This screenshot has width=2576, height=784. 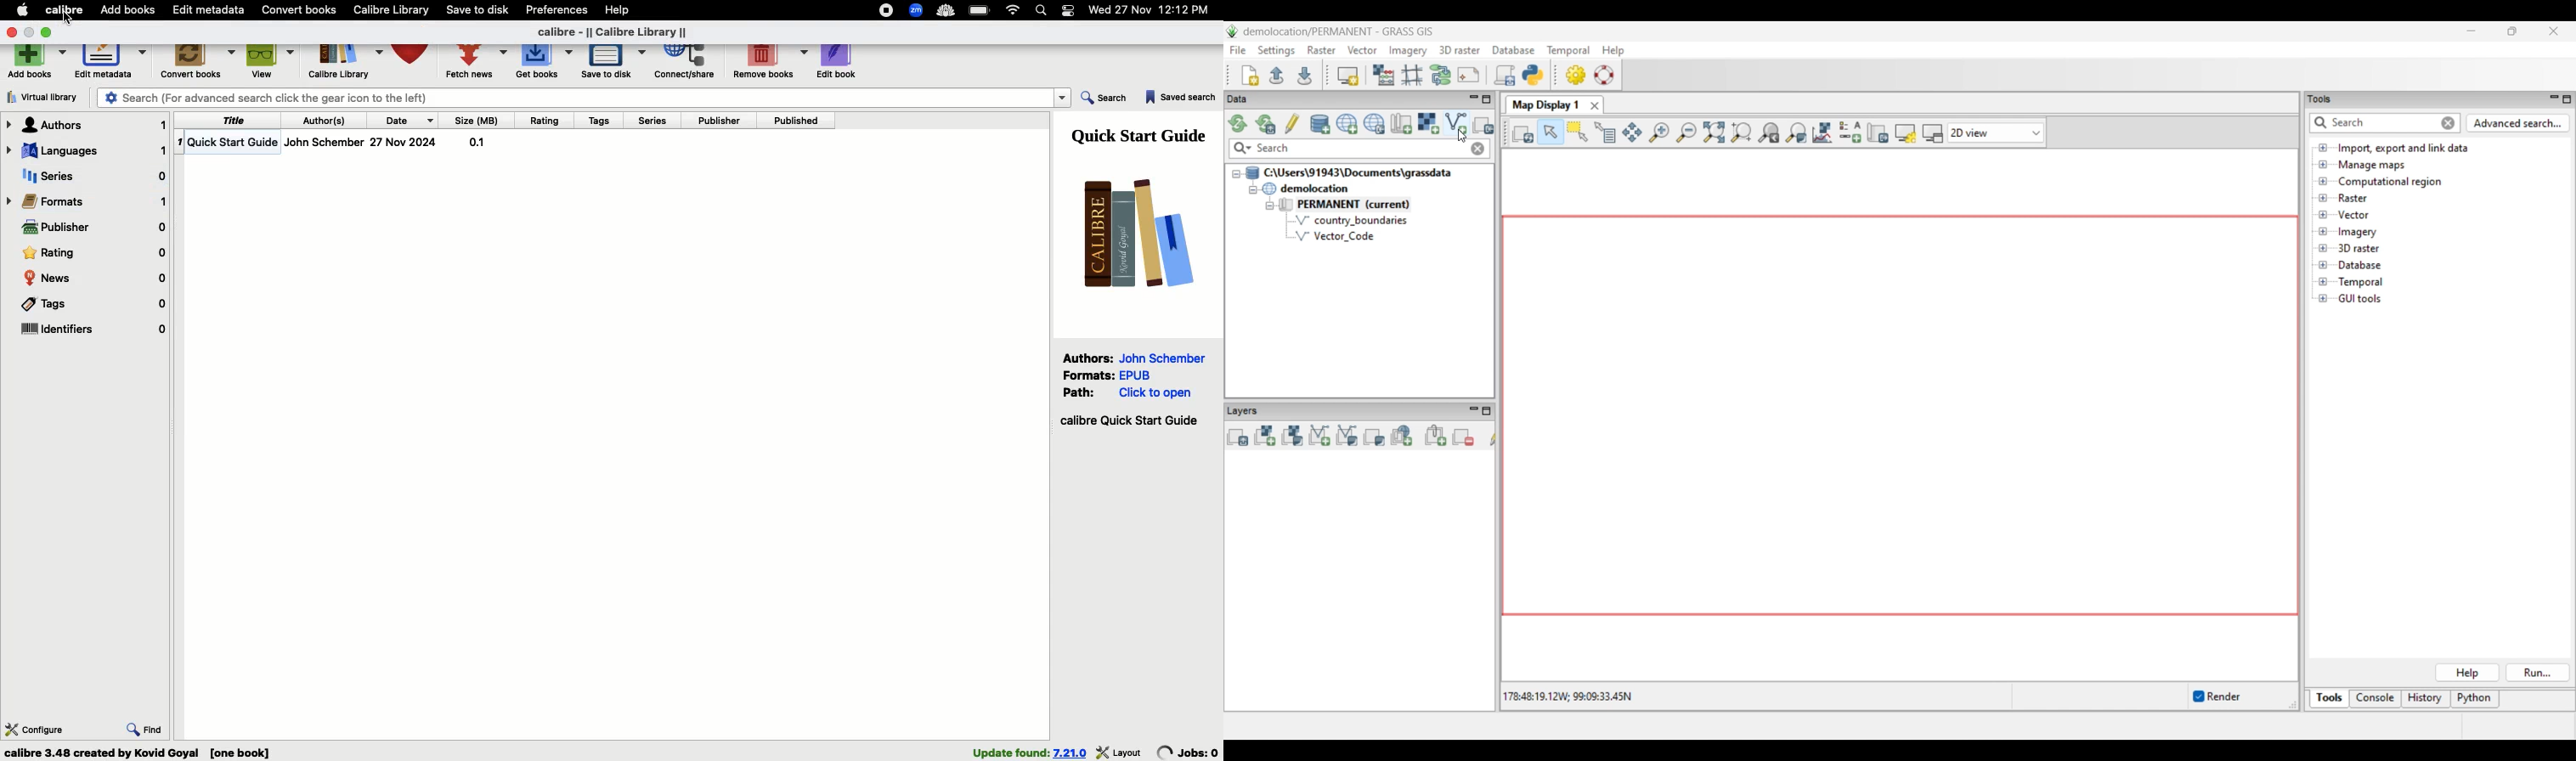 What do you see at coordinates (542, 121) in the screenshot?
I see `Rating` at bounding box center [542, 121].